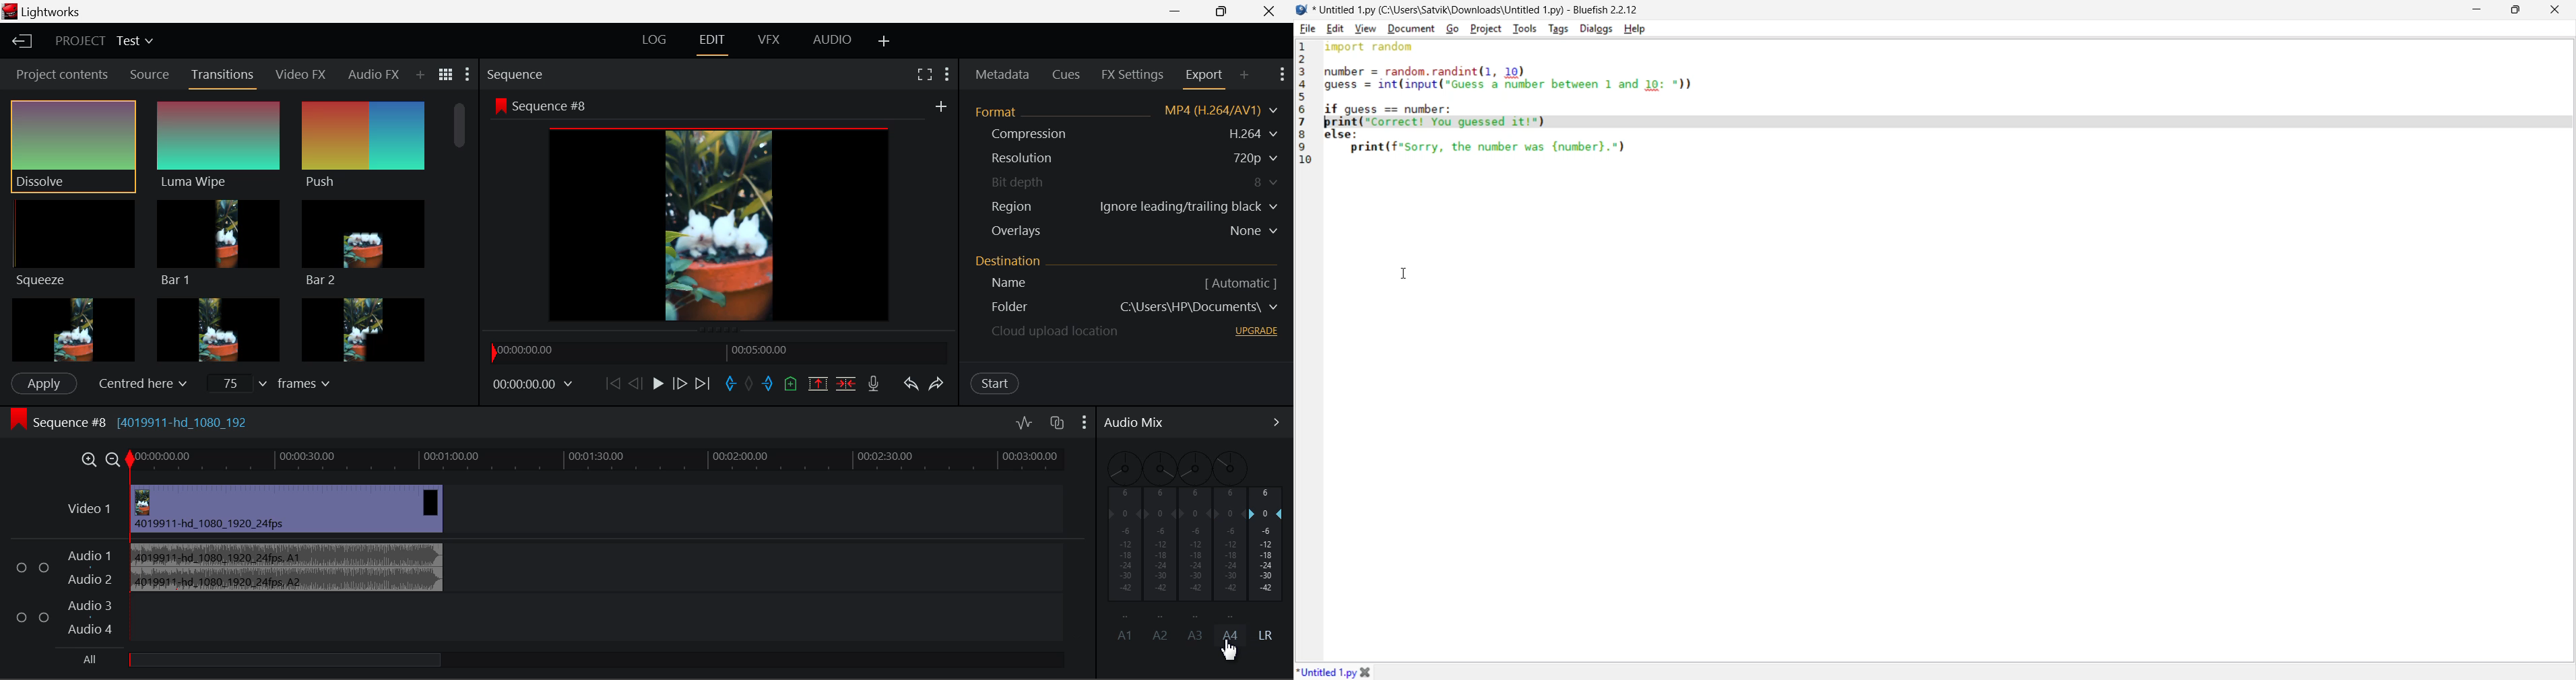 Image resolution: width=2576 pixels, height=700 pixels. What do you see at coordinates (2555, 9) in the screenshot?
I see `close` at bounding box center [2555, 9].